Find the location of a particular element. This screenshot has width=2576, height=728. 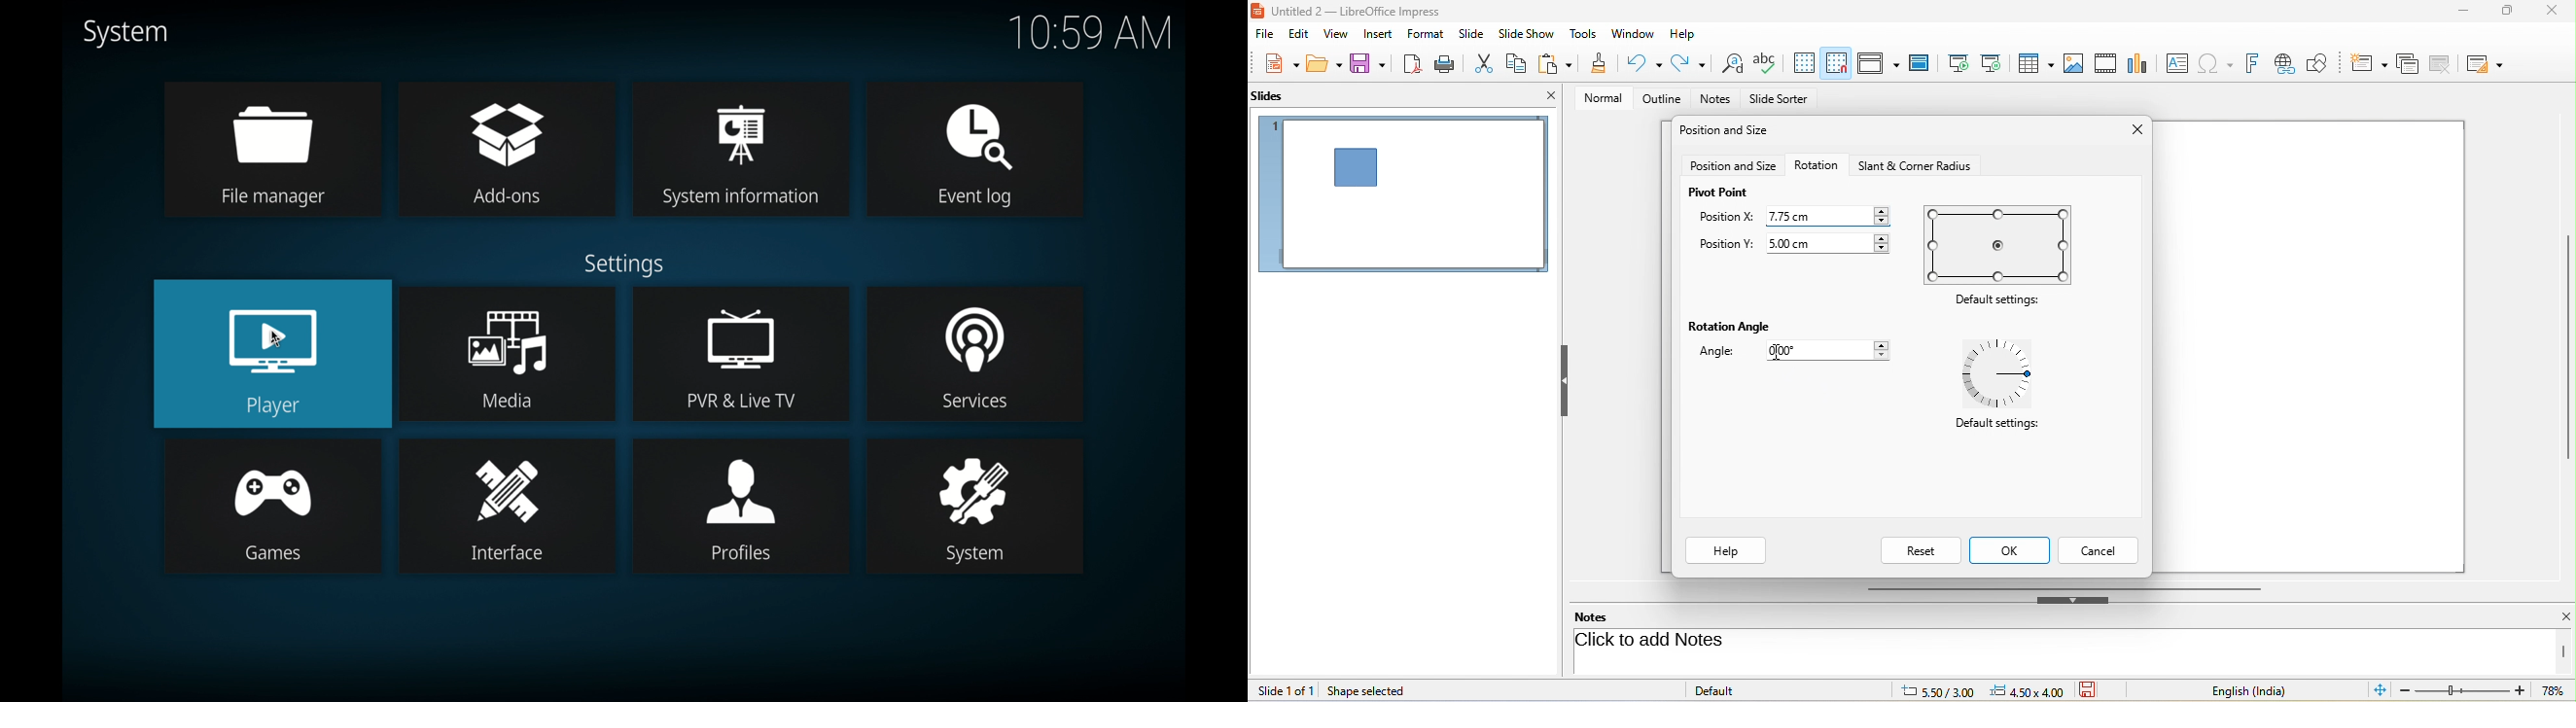

system is located at coordinates (975, 506).